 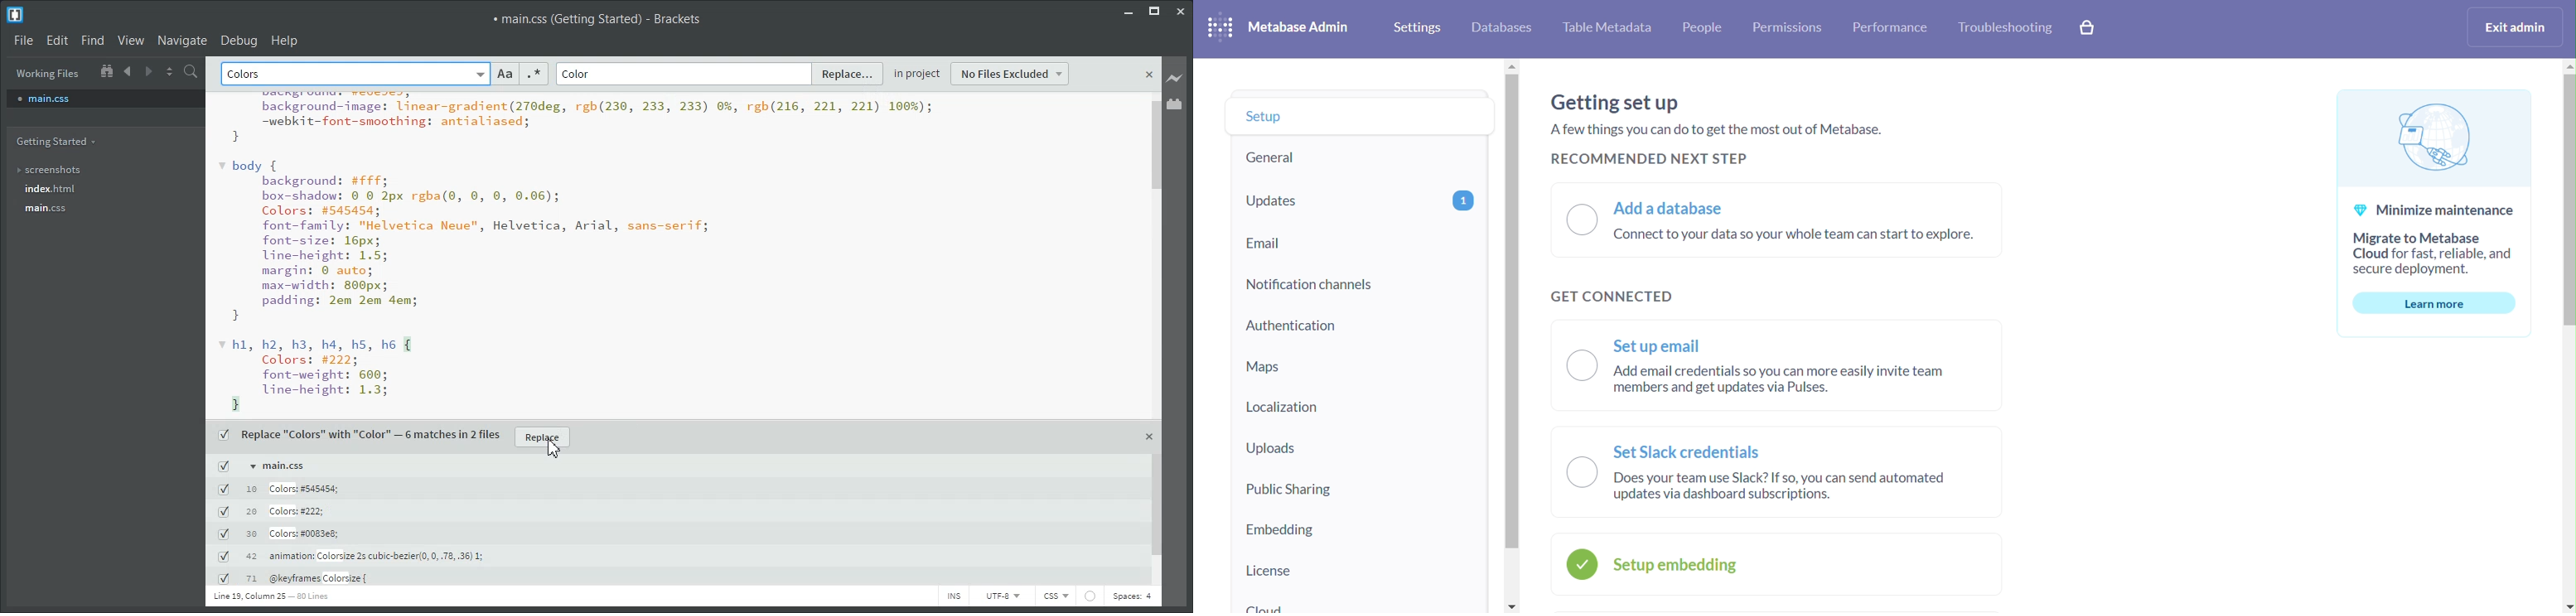 What do you see at coordinates (92, 41) in the screenshot?
I see `Find` at bounding box center [92, 41].